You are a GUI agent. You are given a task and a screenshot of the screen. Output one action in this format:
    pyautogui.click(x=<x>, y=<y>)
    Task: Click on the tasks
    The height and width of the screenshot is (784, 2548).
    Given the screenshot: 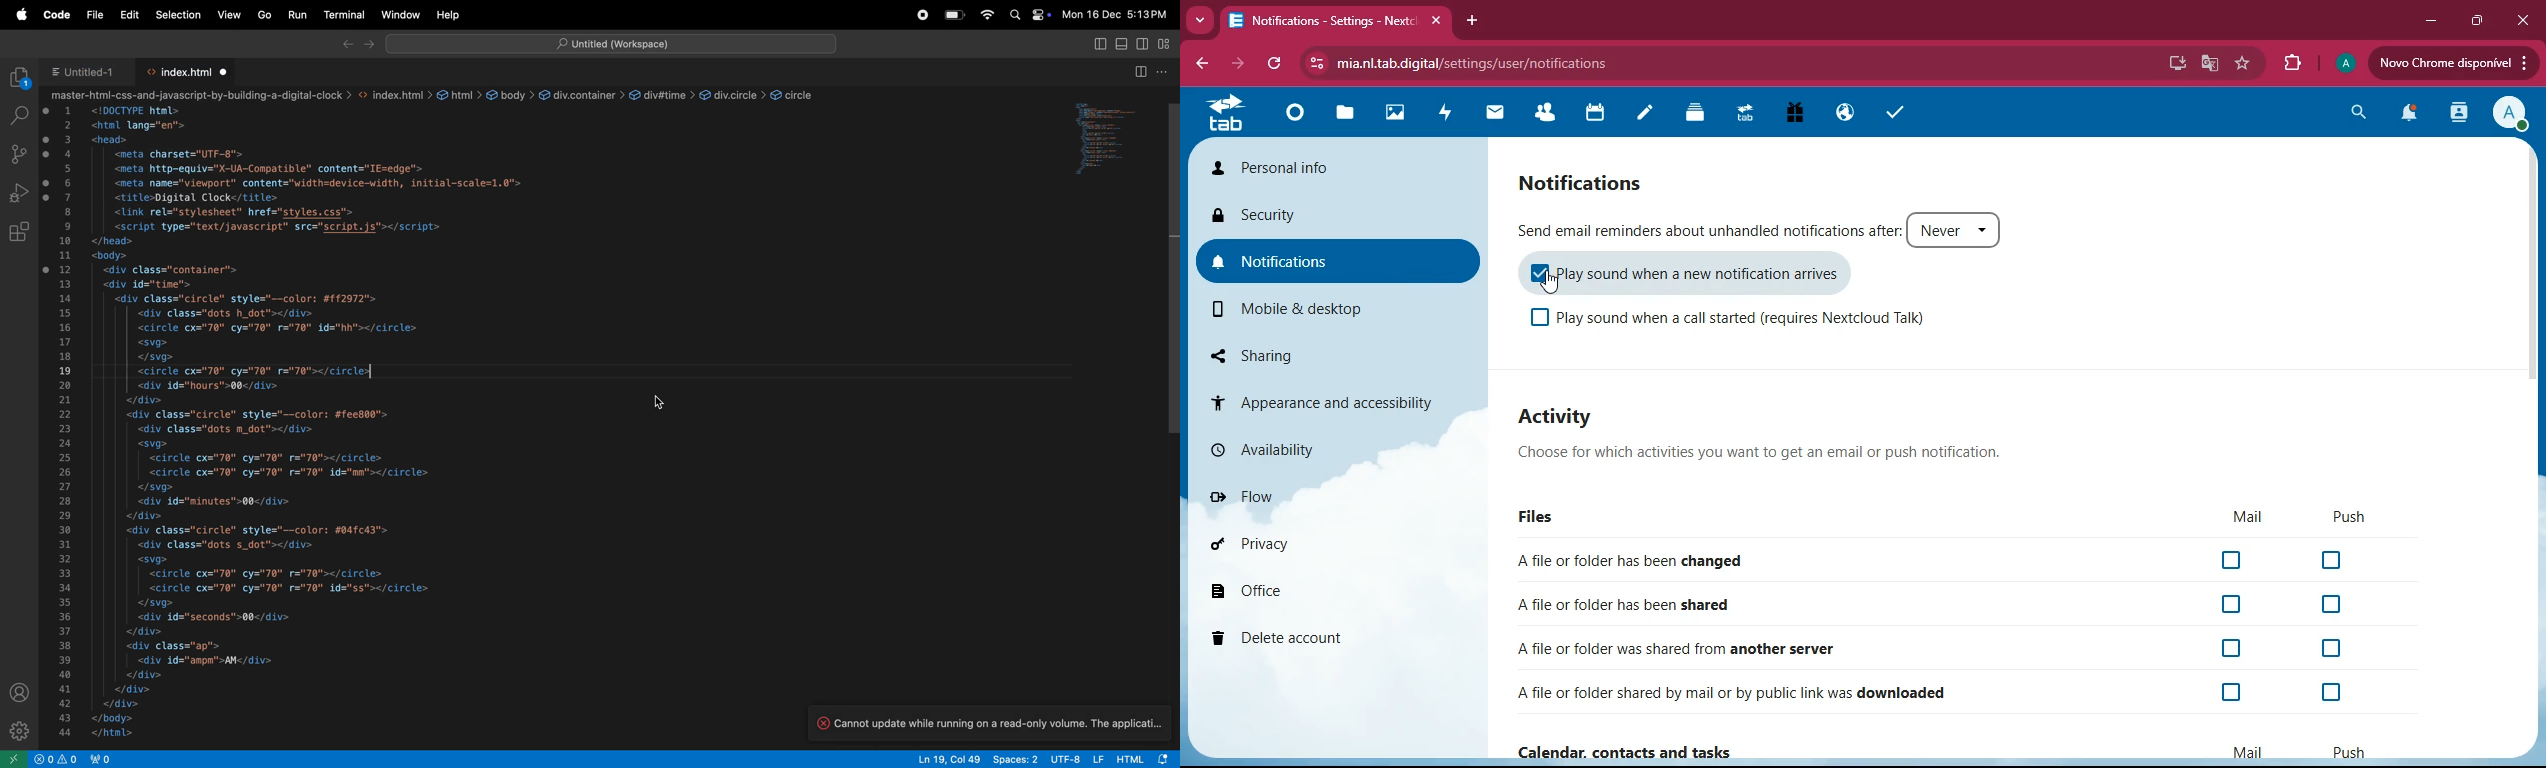 What is the action you would take?
    pyautogui.click(x=1887, y=112)
    